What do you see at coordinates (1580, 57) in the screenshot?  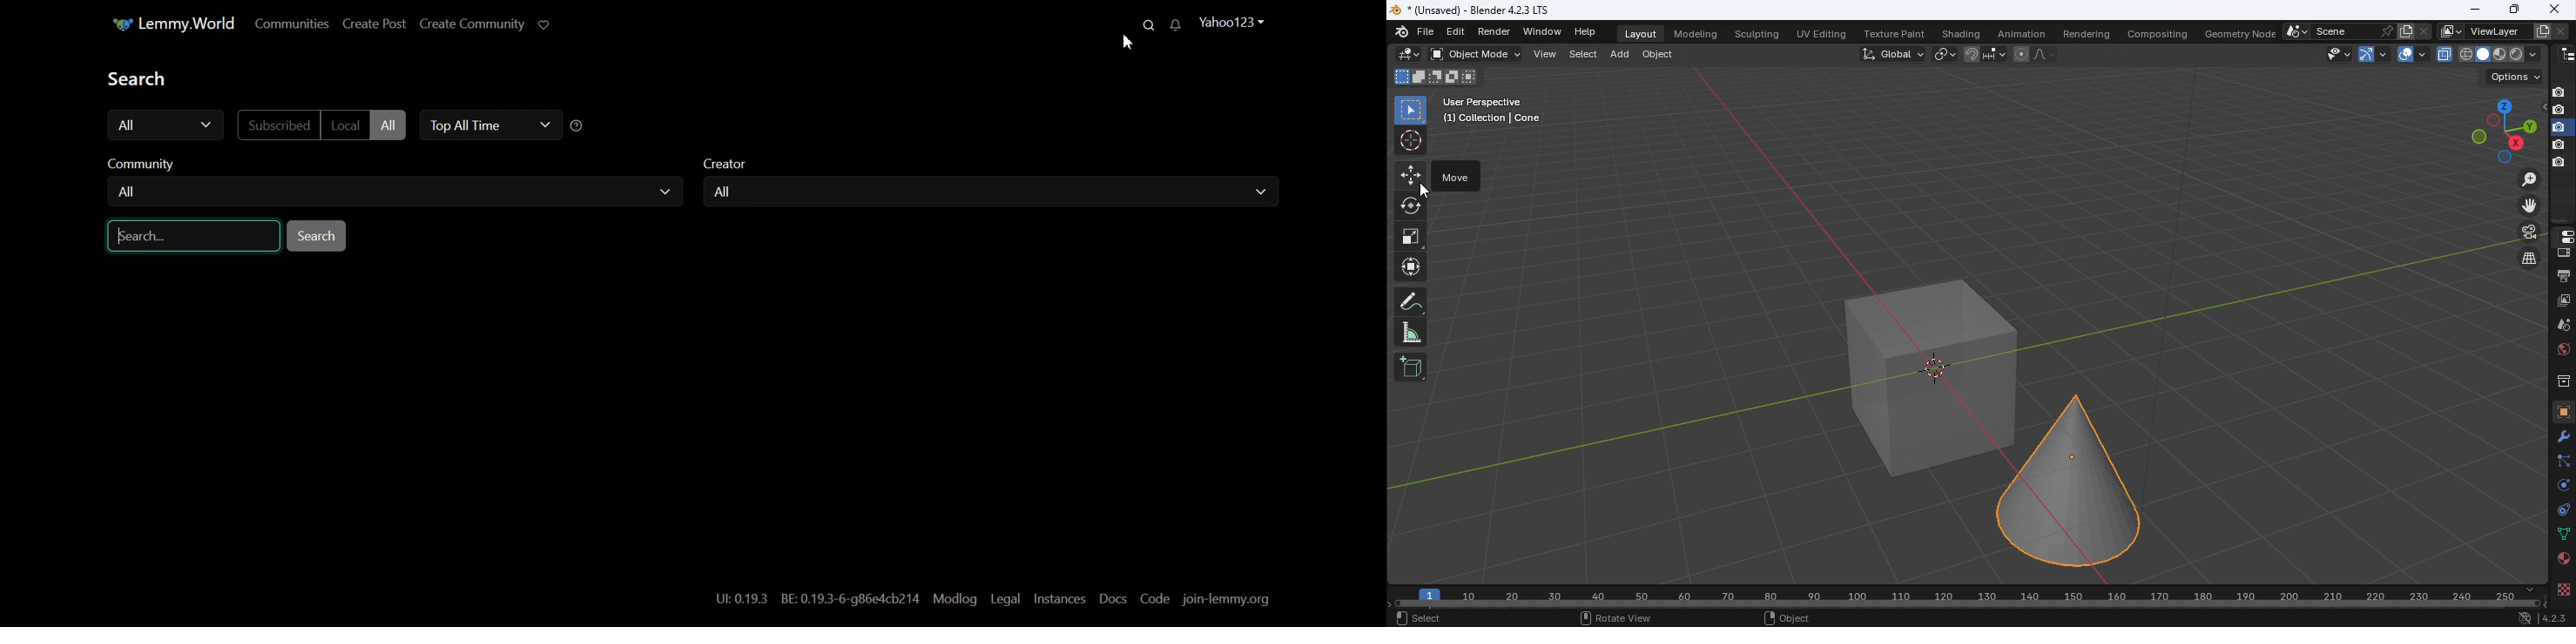 I see `Select` at bounding box center [1580, 57].